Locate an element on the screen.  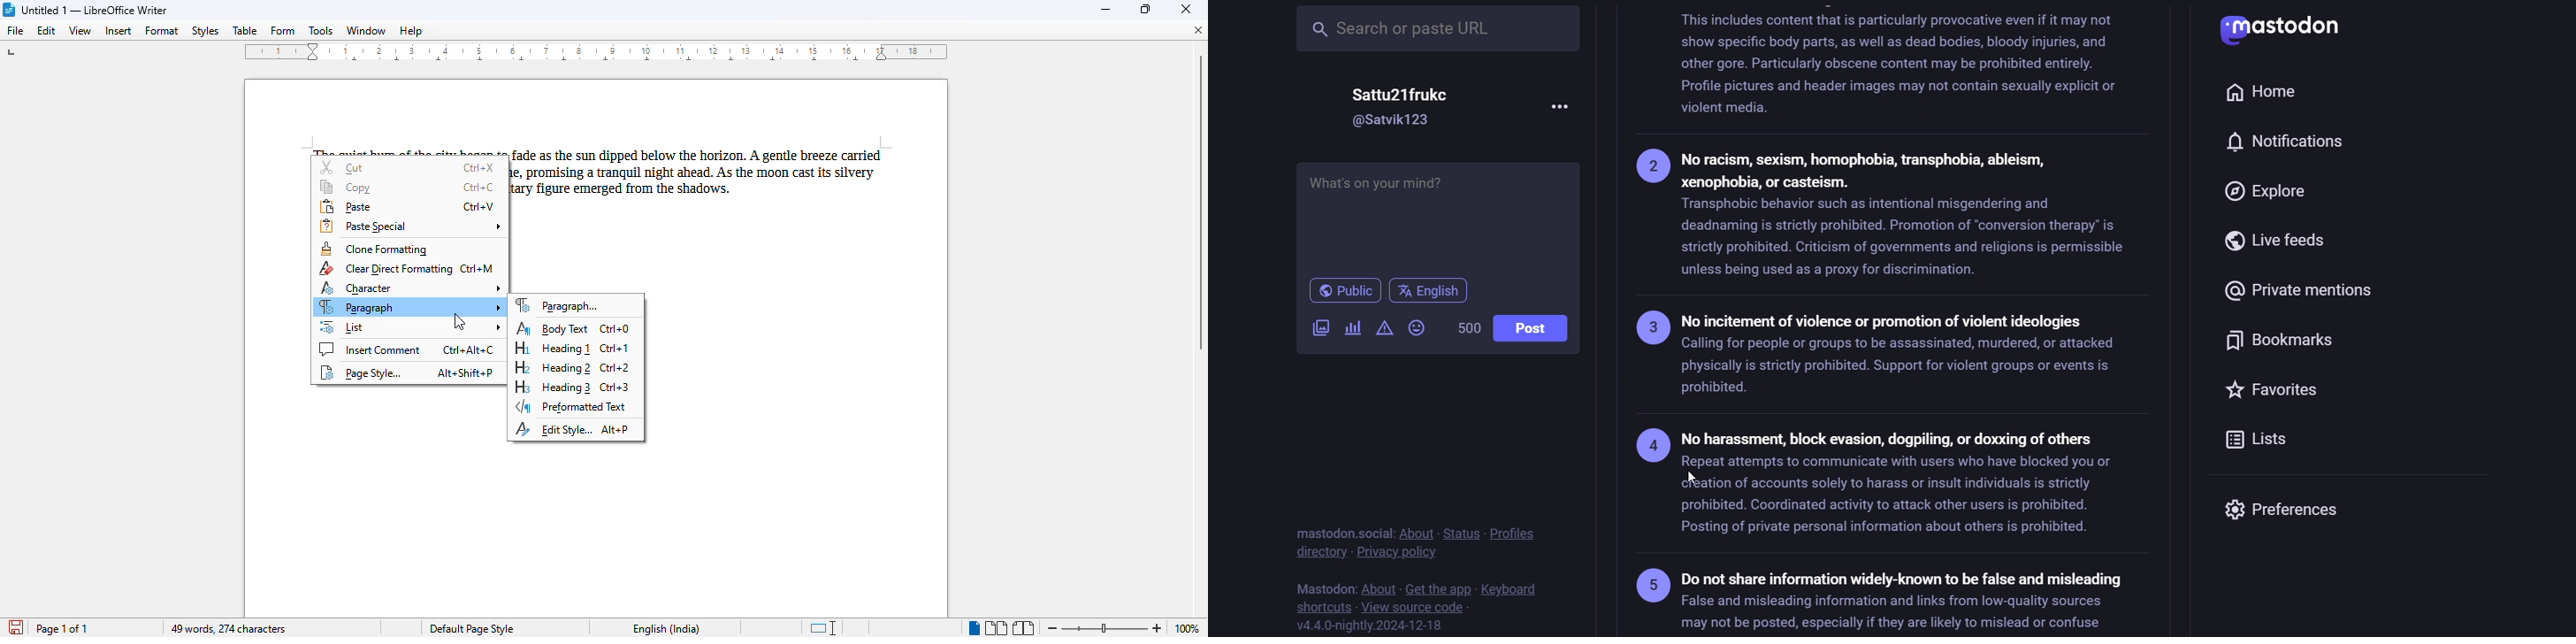
more is located at coordinates (1560, 104).